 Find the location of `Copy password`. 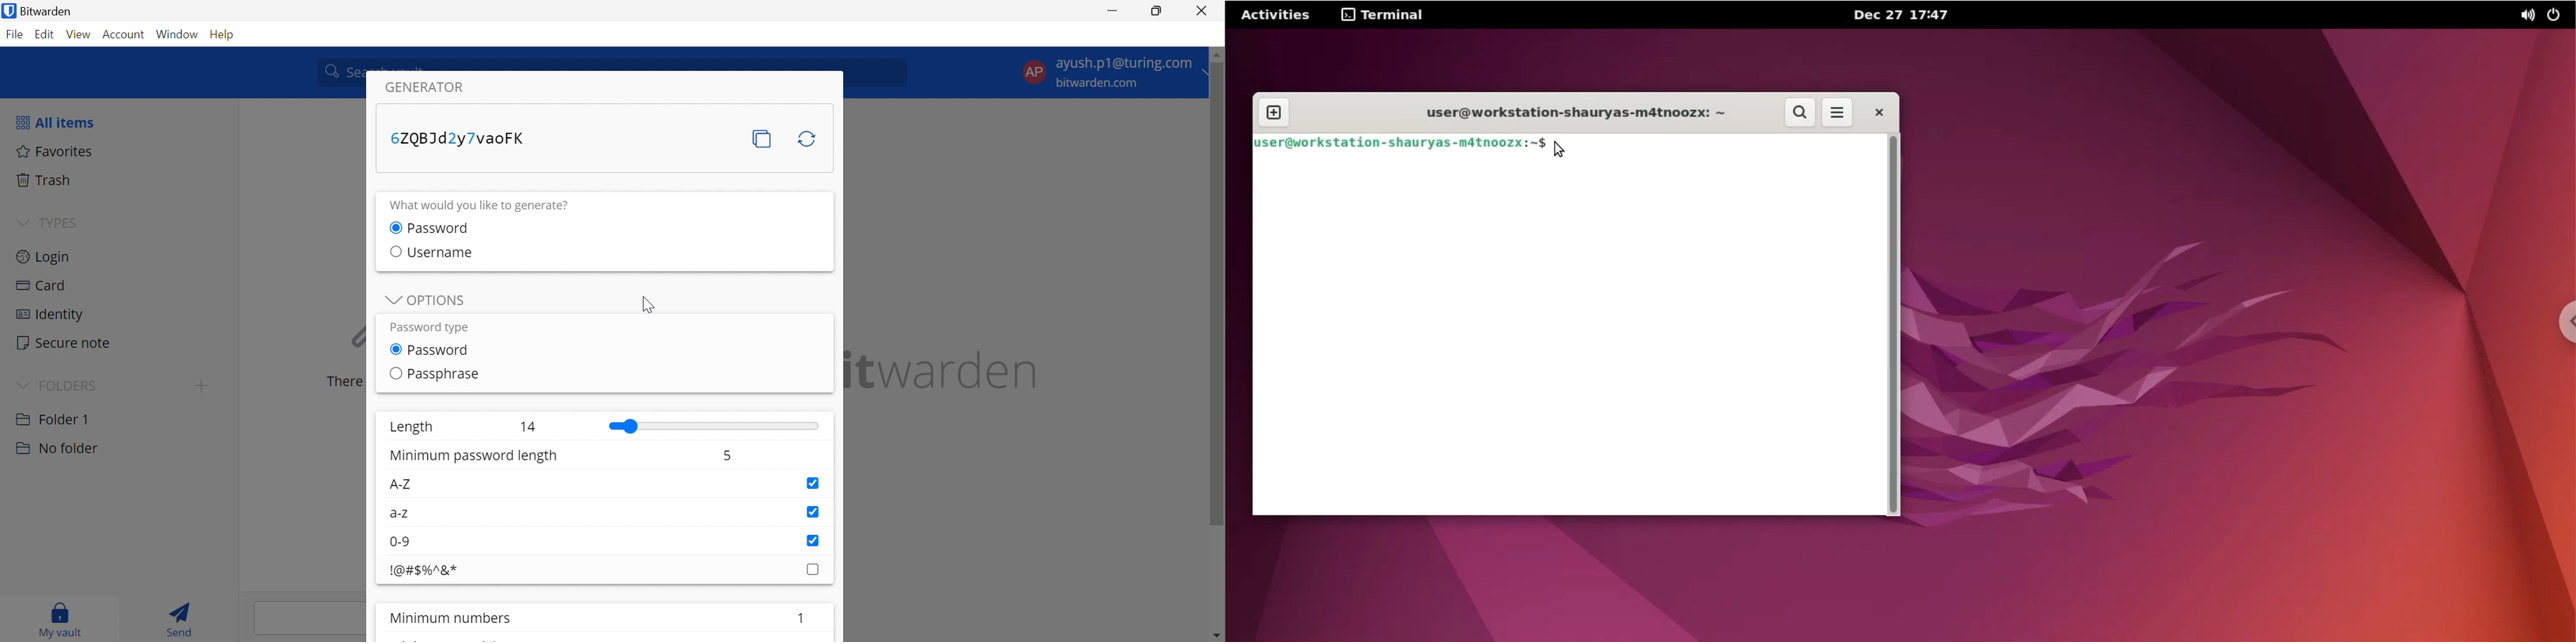

Copy password is located at coordinates (763, 139).